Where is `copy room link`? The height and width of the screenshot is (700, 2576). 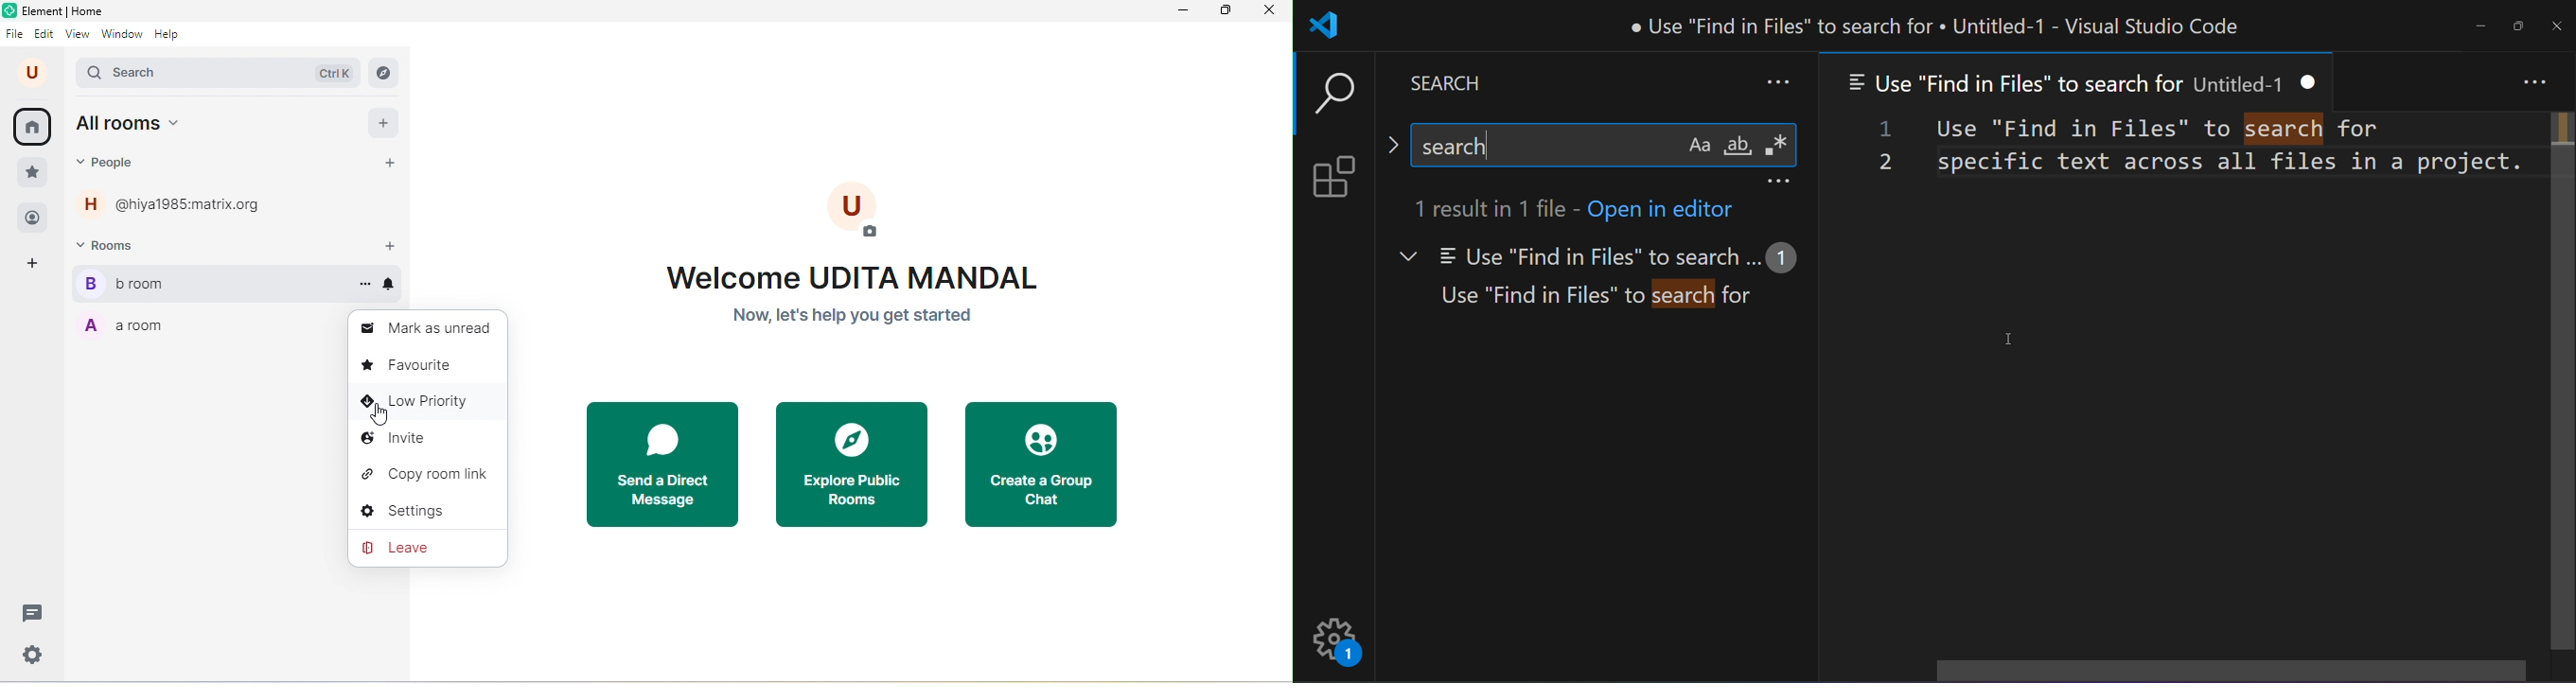 copy room link is located at coordinates (424, 474).